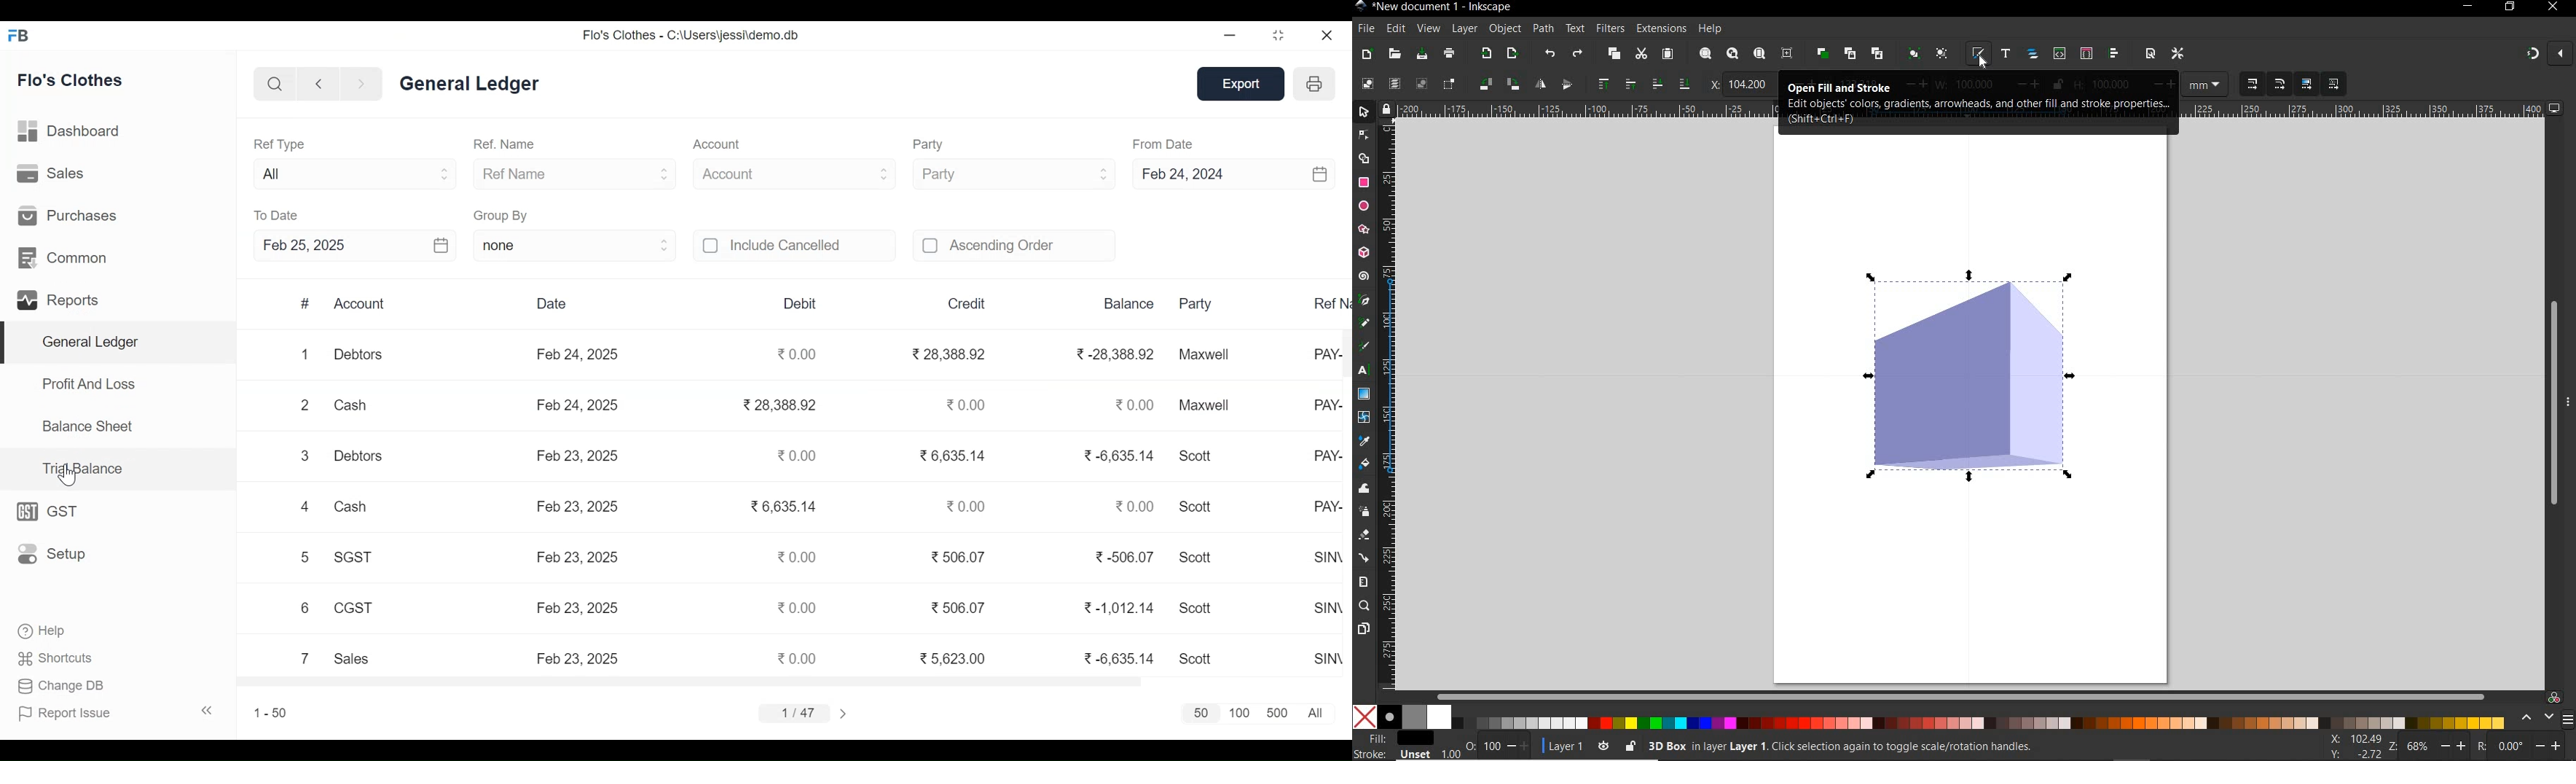  What do you see at coordinates (1667, 54) in the screenshot?
I see `PASTE` at bounding box center [1667, 54].